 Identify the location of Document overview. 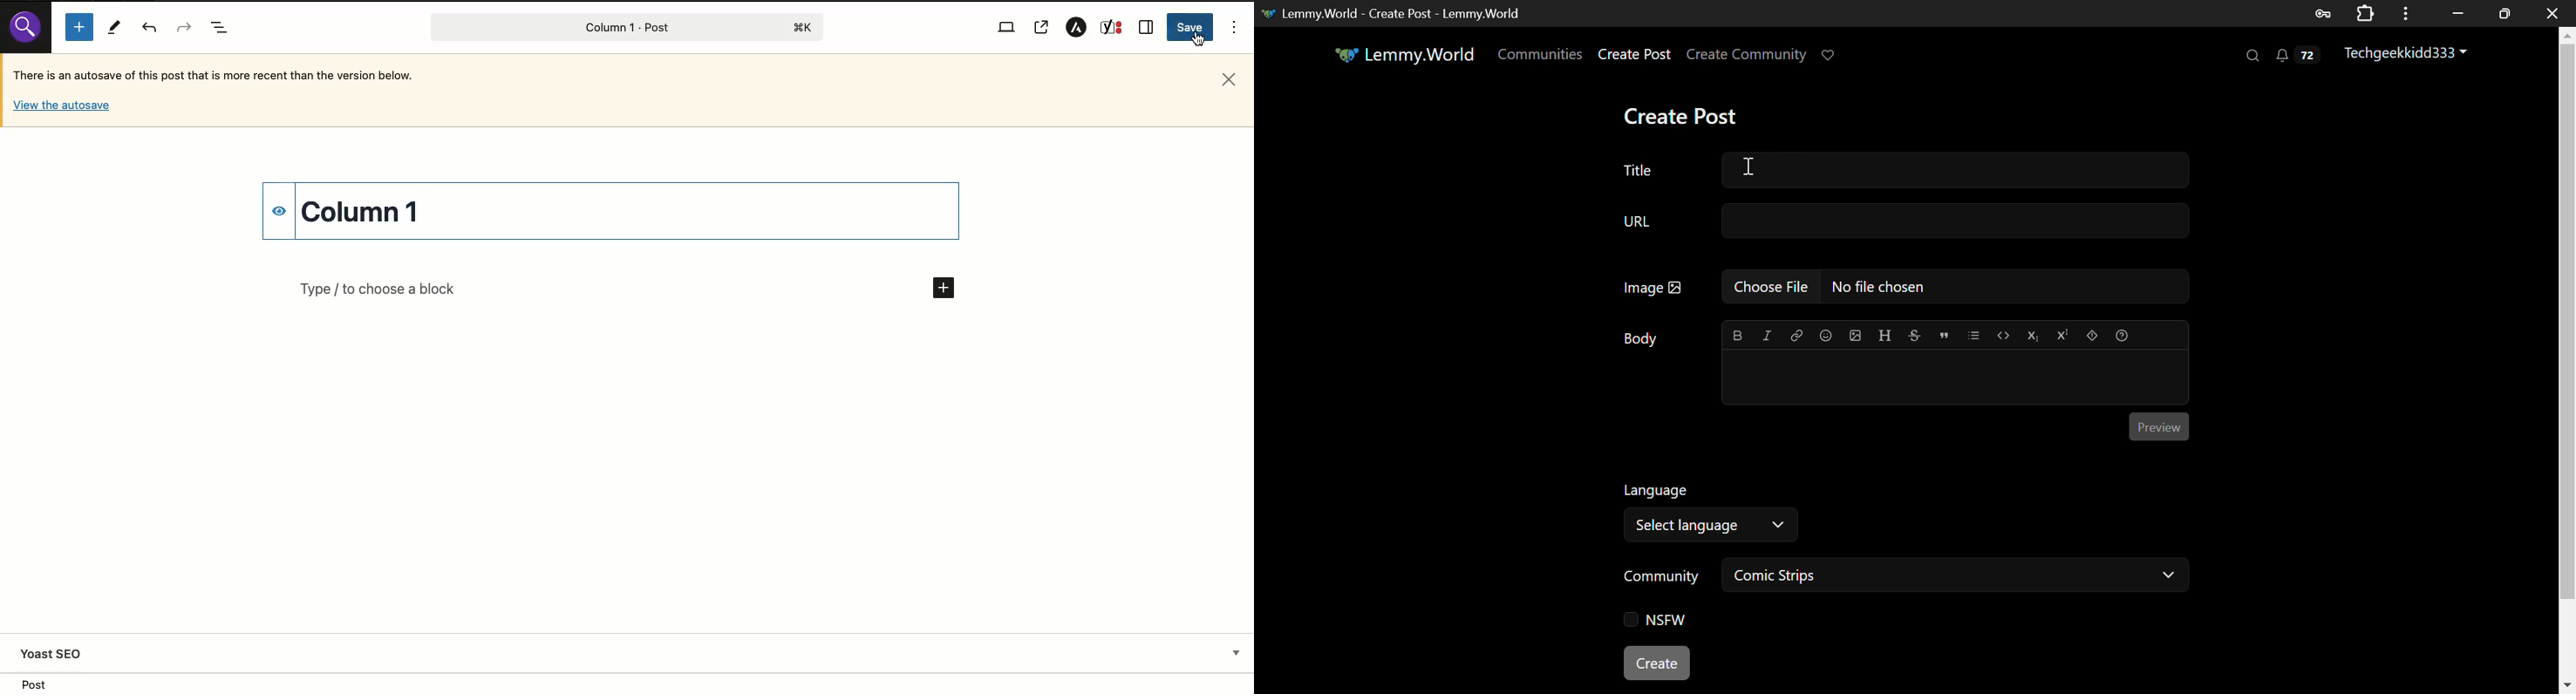
(220, 25).